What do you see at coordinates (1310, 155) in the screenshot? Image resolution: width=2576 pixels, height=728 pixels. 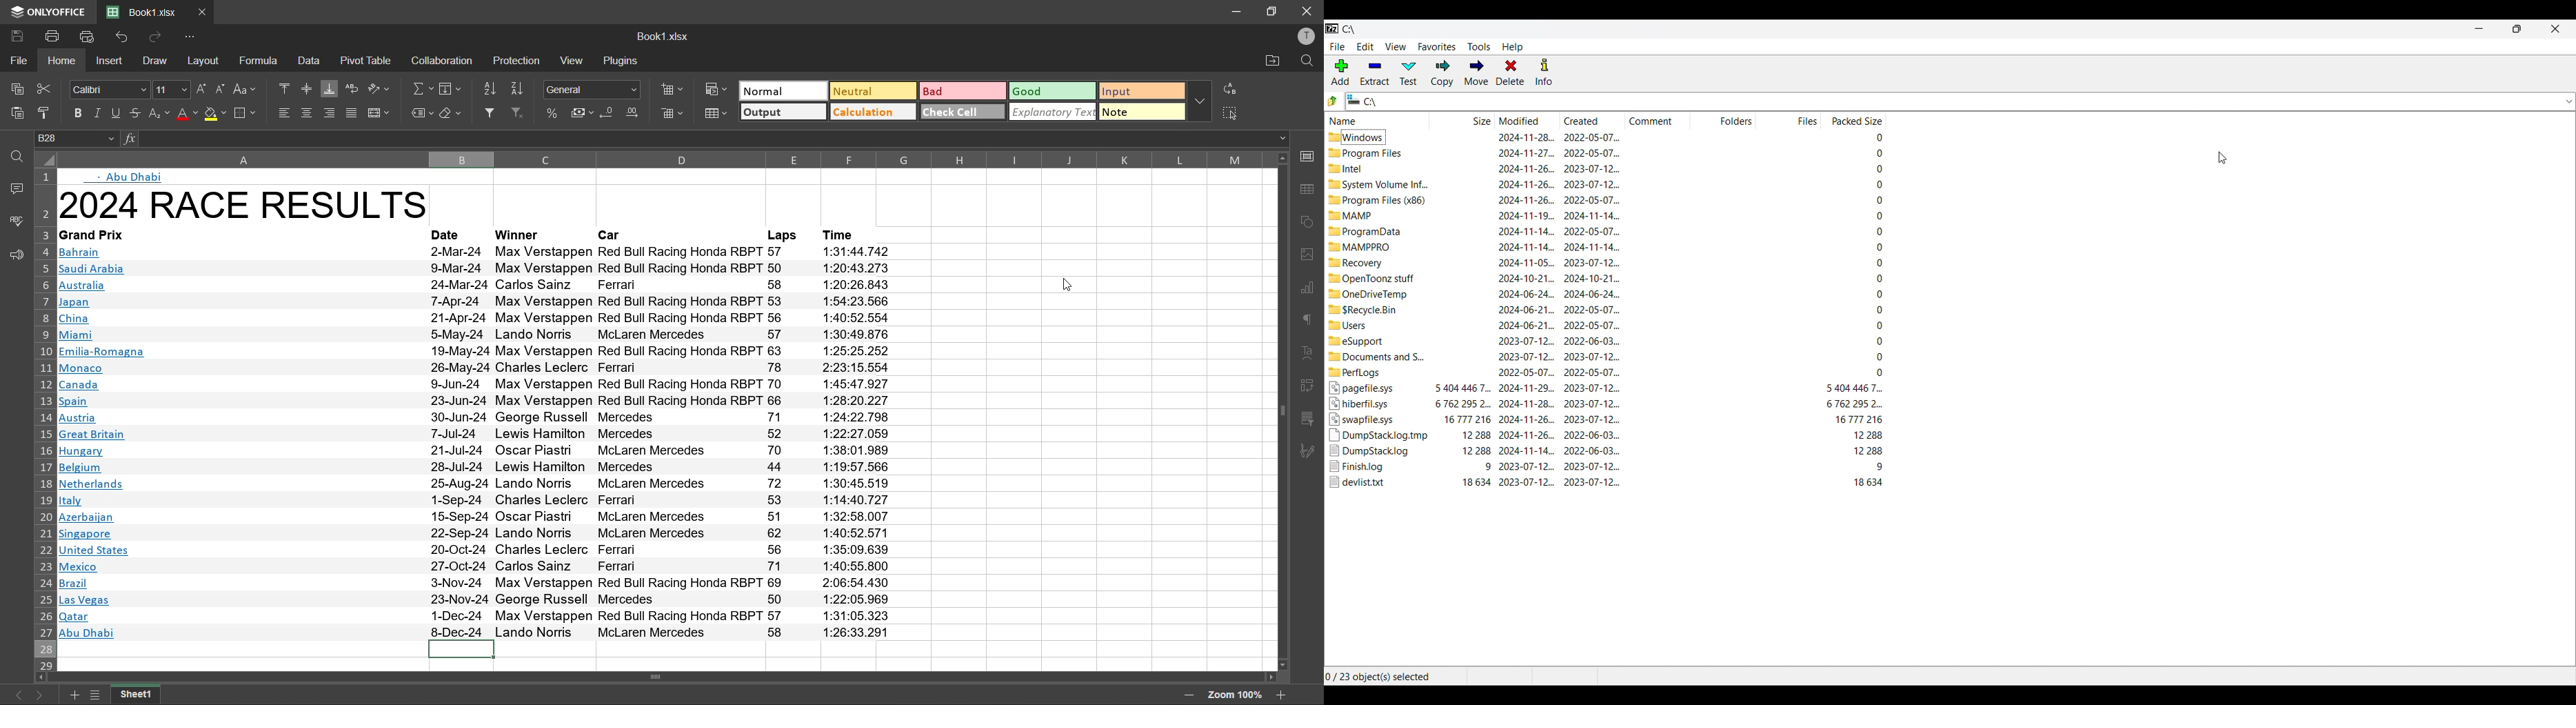 I see `call settings` at bounding box center [1310, 155].